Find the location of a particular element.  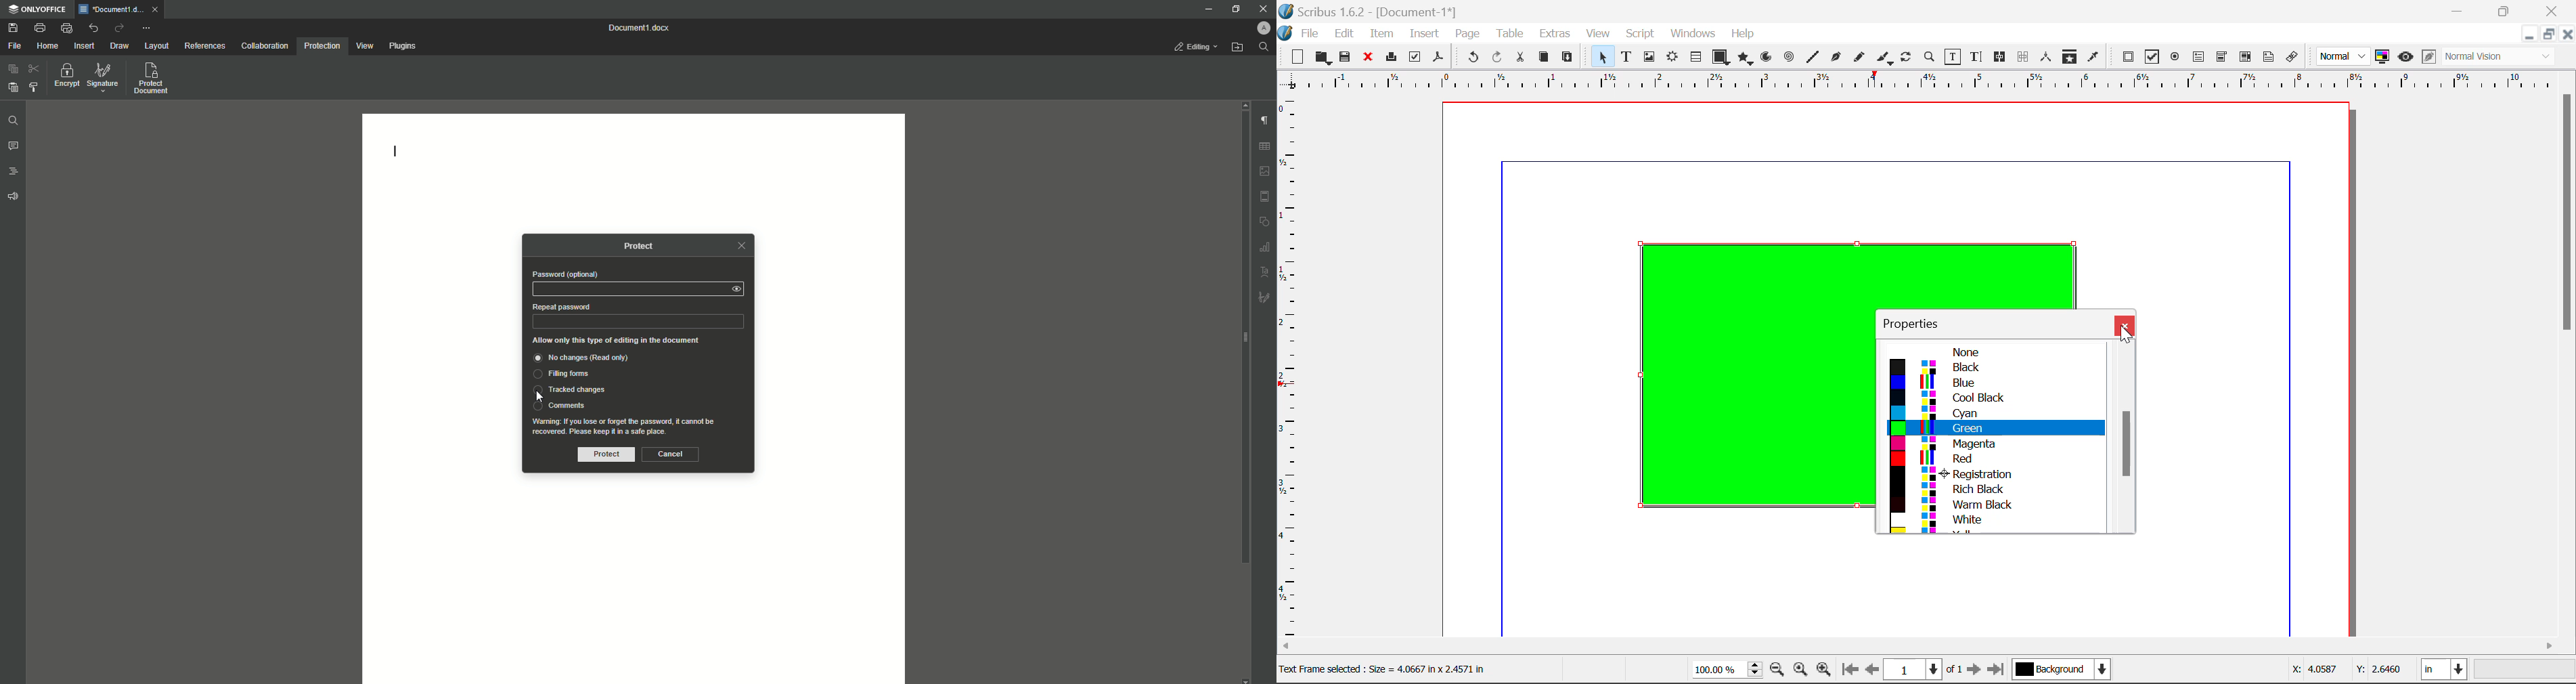

Collaboration is located at coordinates (263, 46).